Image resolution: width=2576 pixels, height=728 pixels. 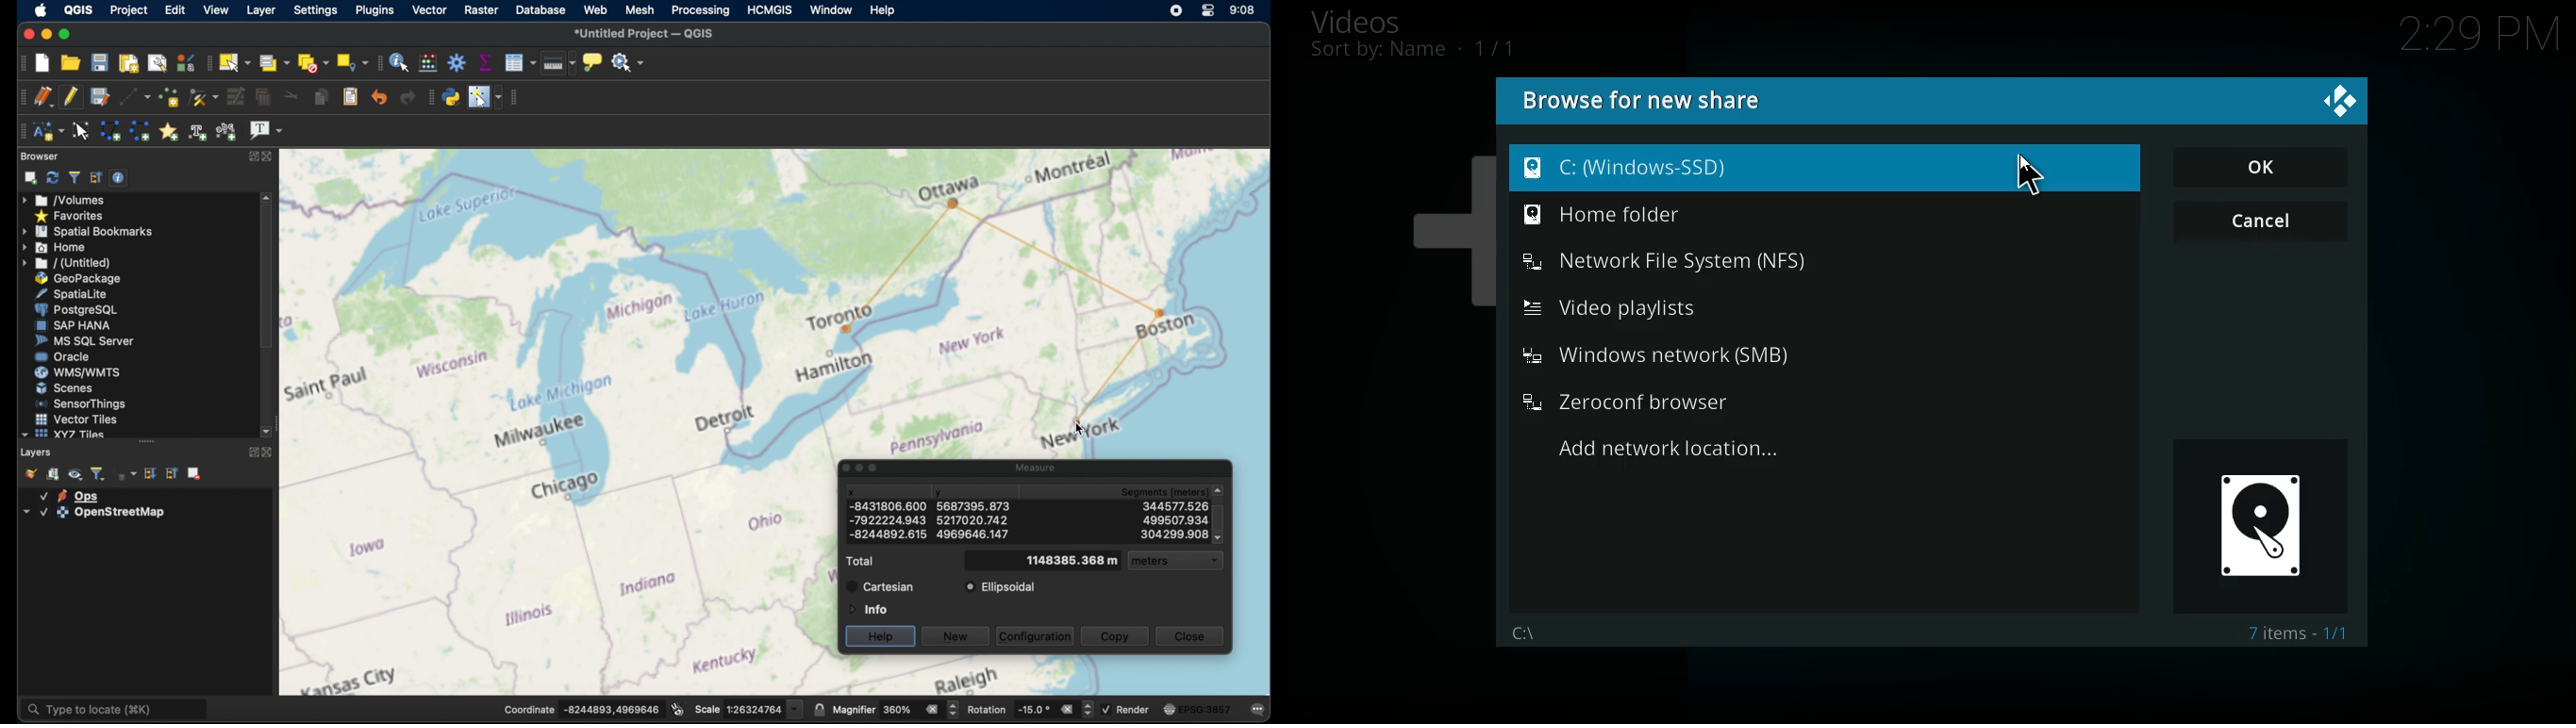 I want to click on configuration, so click(x=1036, y=636).